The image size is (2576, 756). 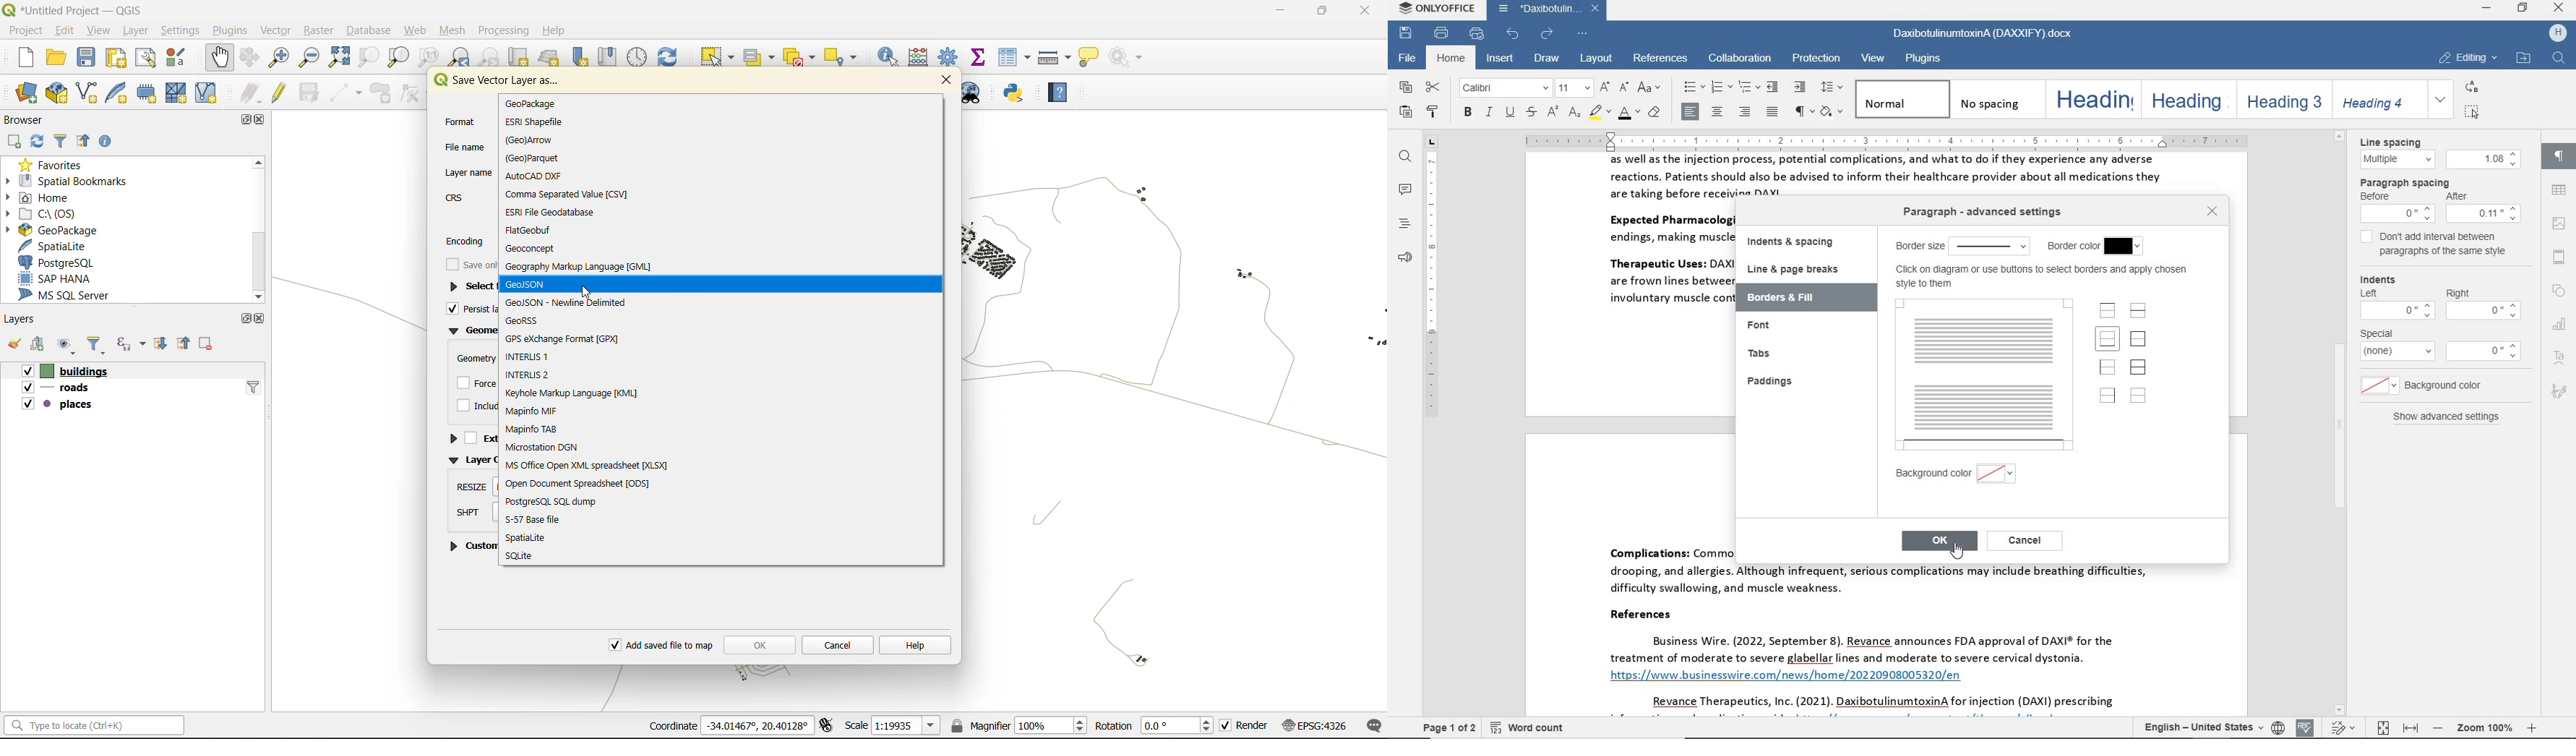 I want to click on line spacing, so click(x=2437, y=151).